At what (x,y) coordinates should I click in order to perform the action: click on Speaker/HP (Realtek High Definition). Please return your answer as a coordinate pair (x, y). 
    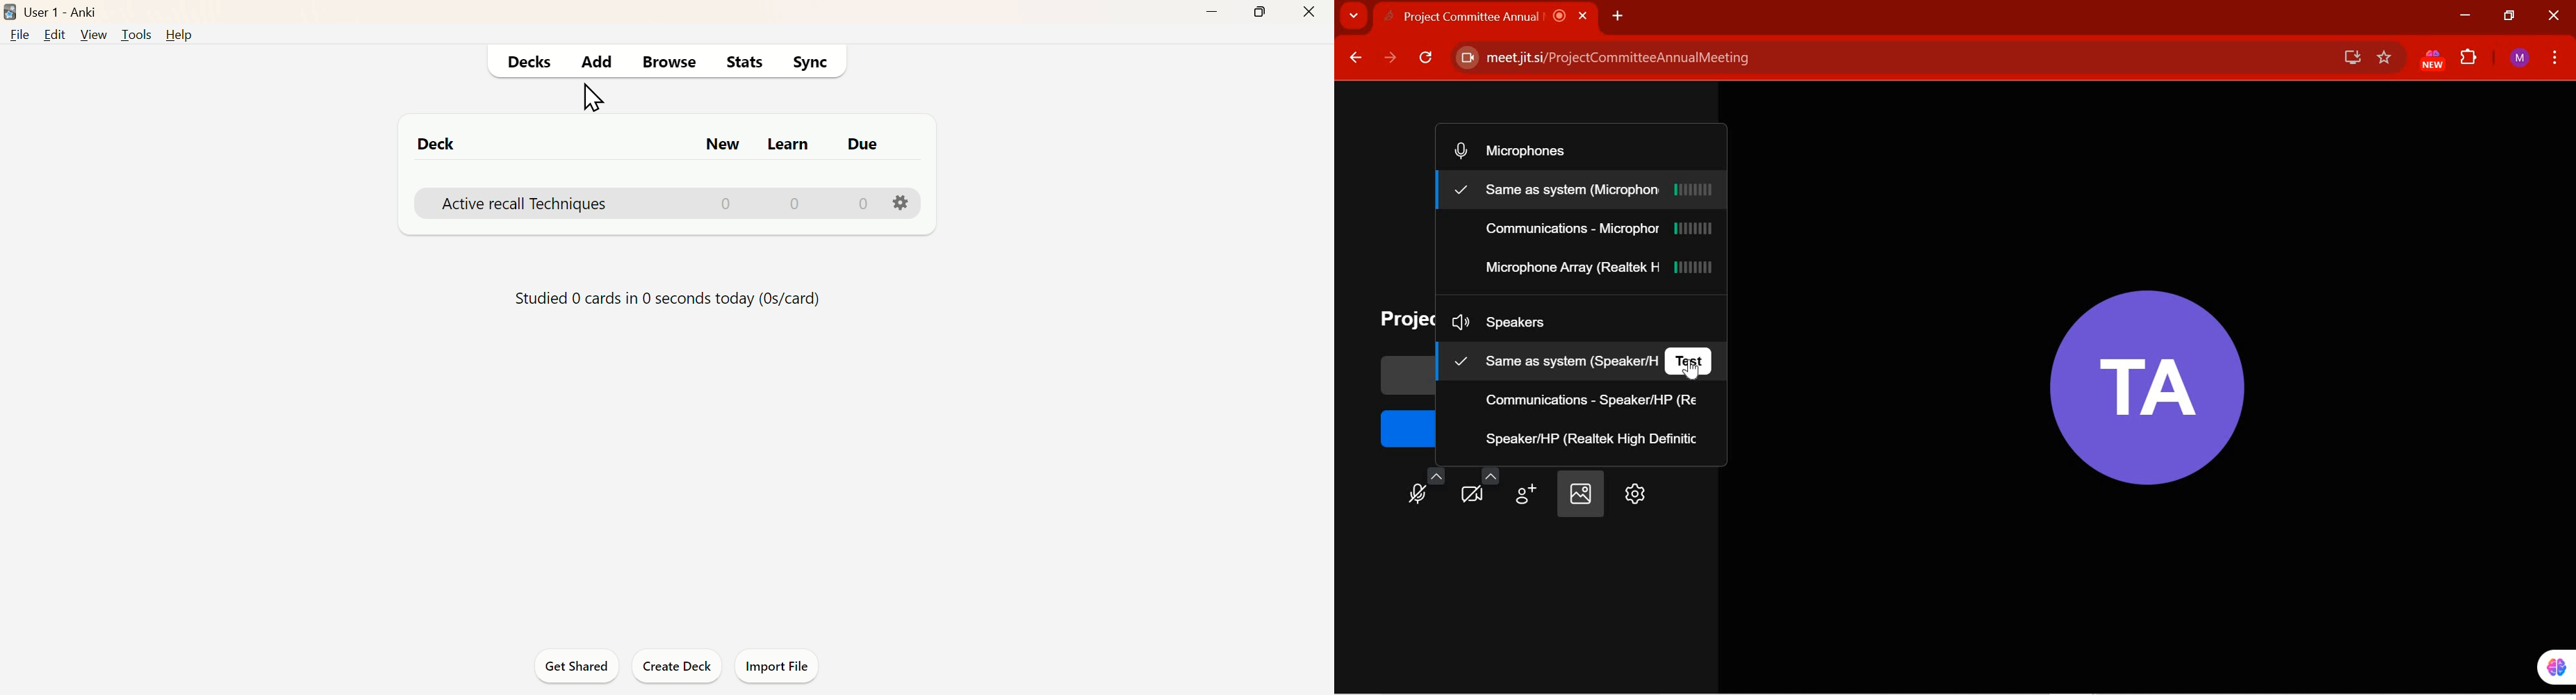
    Looking at the image, I should click on (1594, 438).